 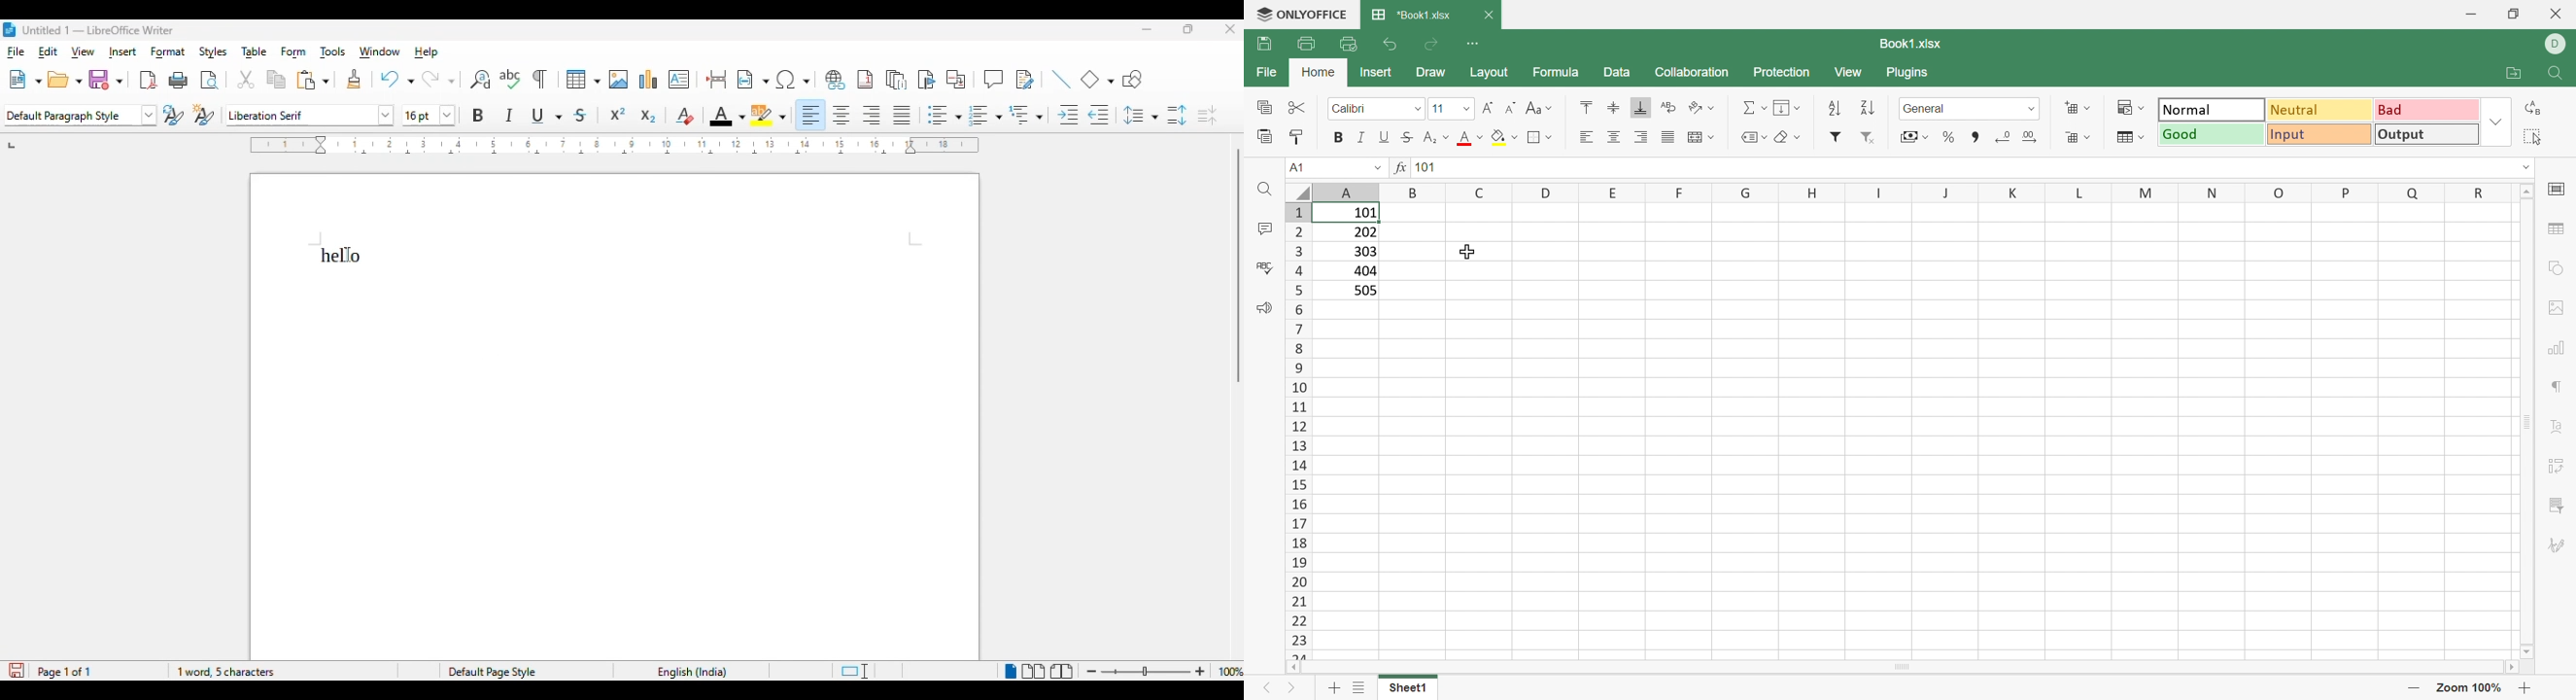 I want to click on Merge and center, so click(x=1703, y=135).